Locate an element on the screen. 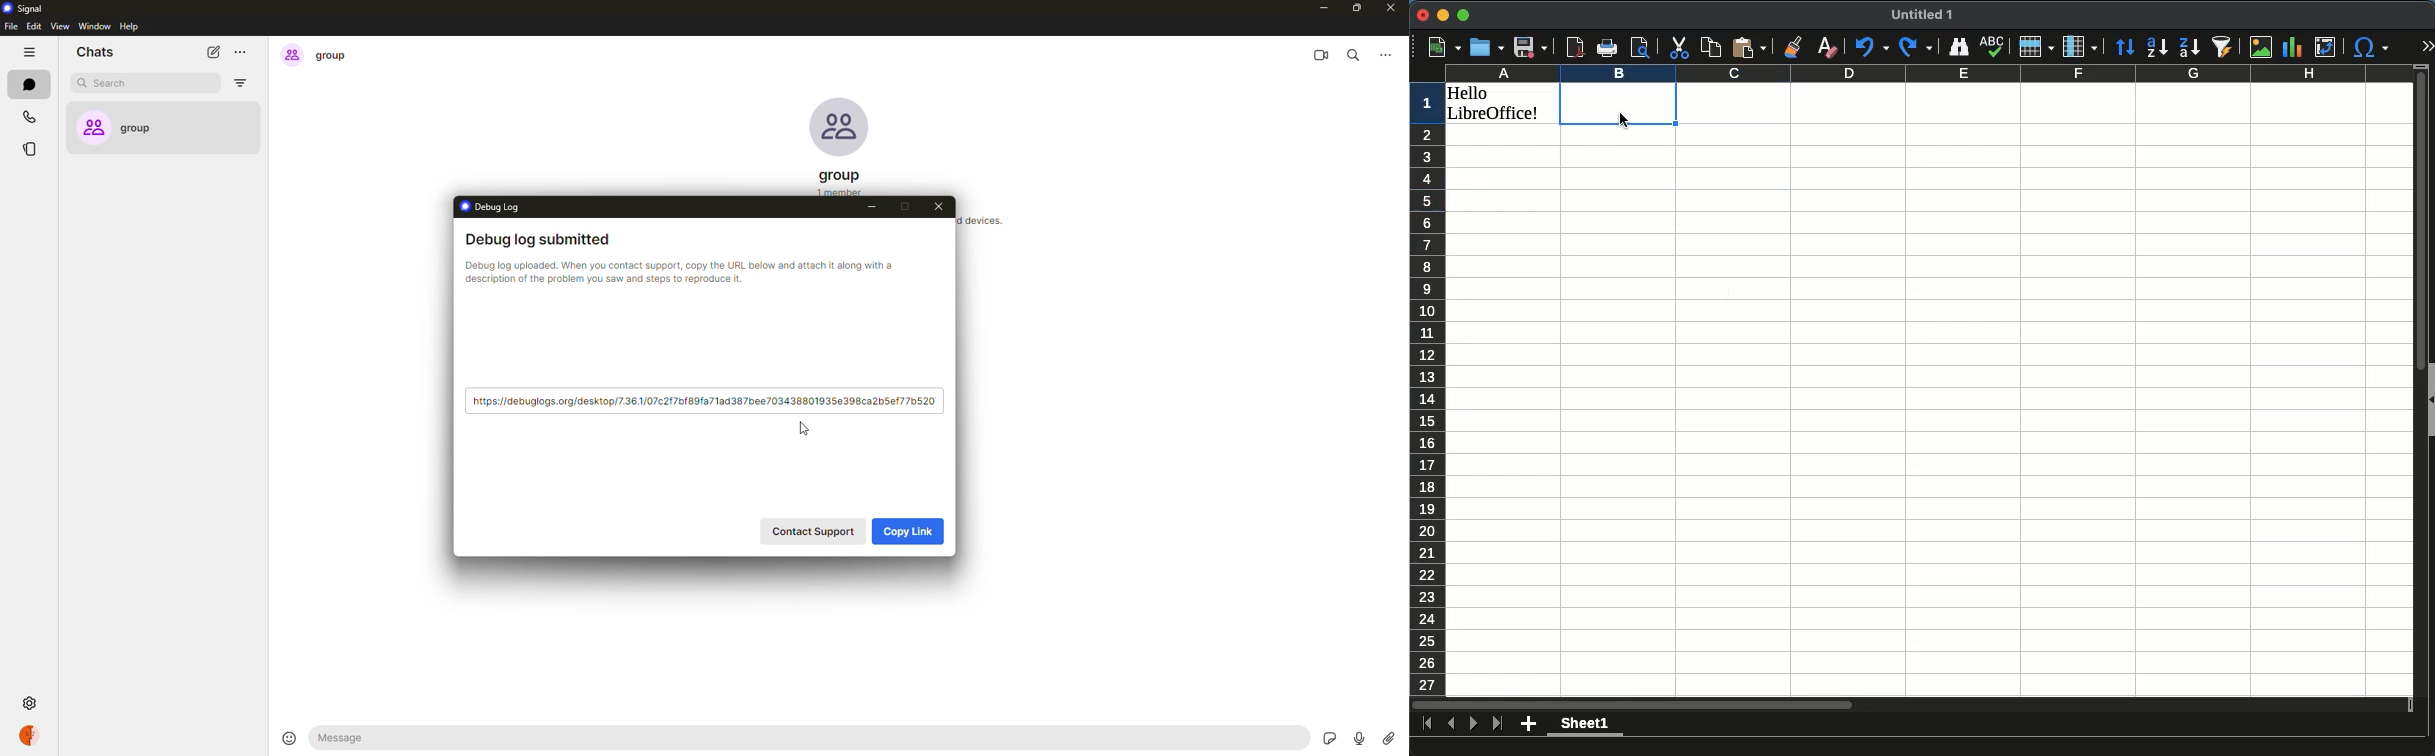  message is located at coordinates (403, 737).